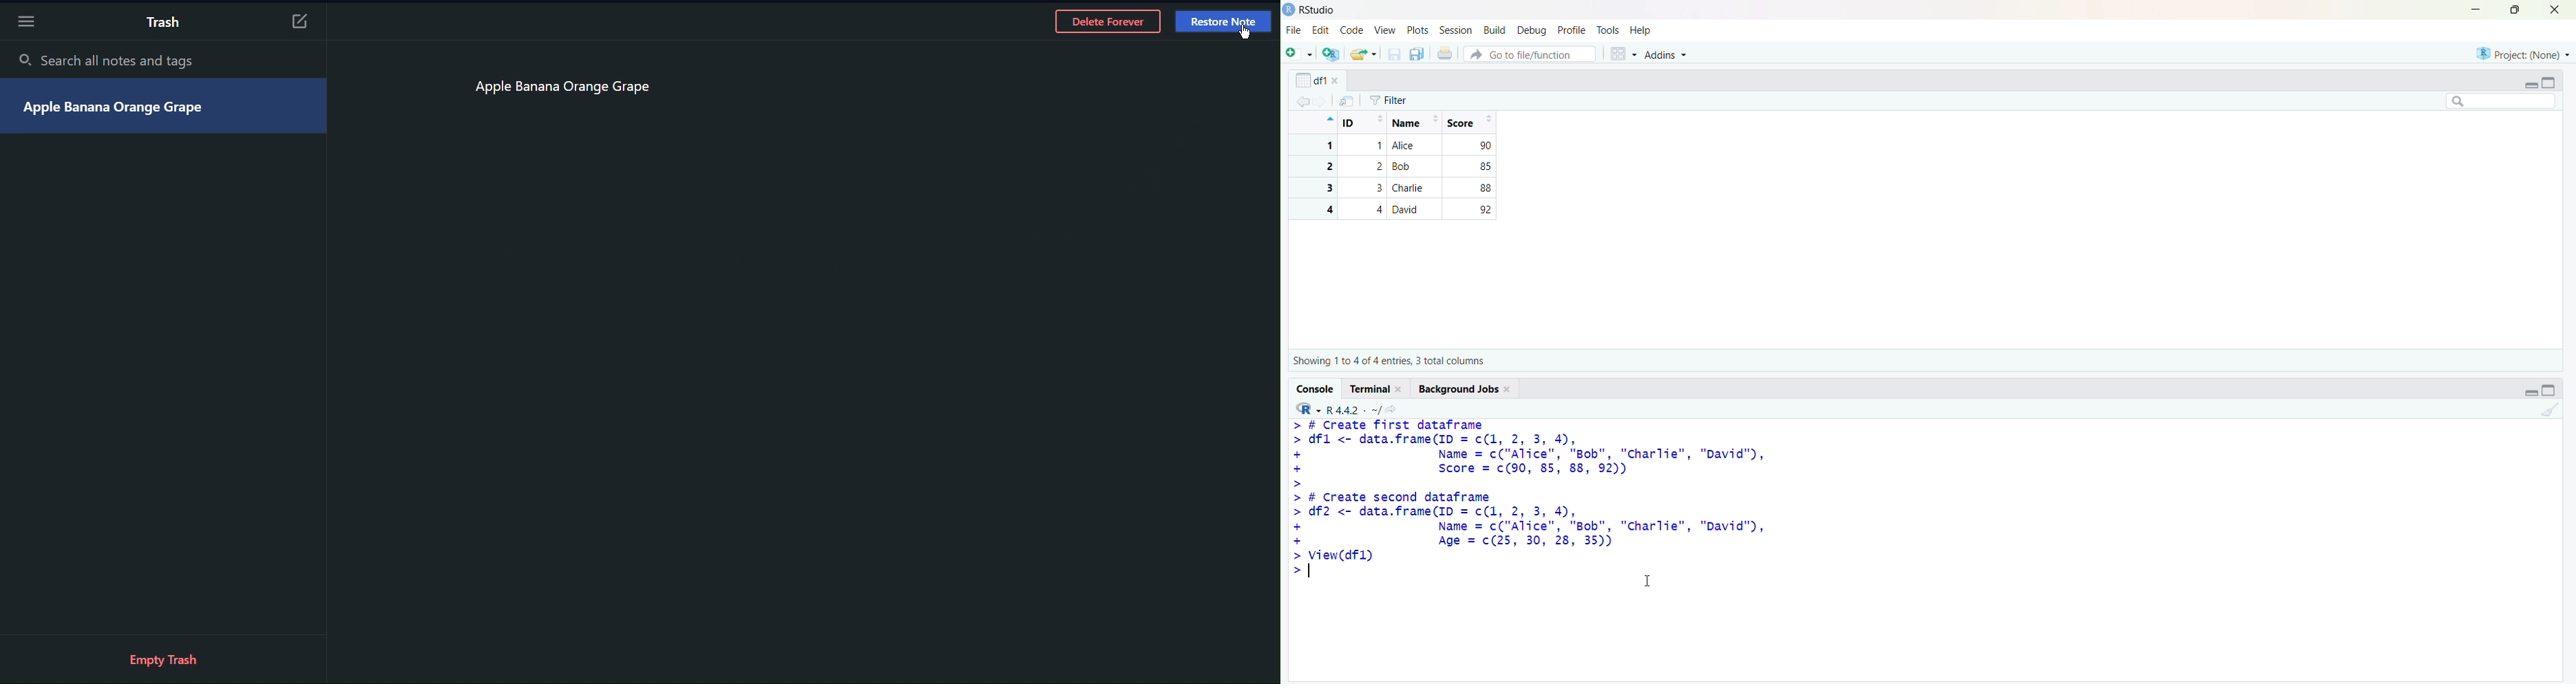  What do you see at coordinates (165, 23) in the screenshot?
I see `Trash` at bounding box center [165, 23].